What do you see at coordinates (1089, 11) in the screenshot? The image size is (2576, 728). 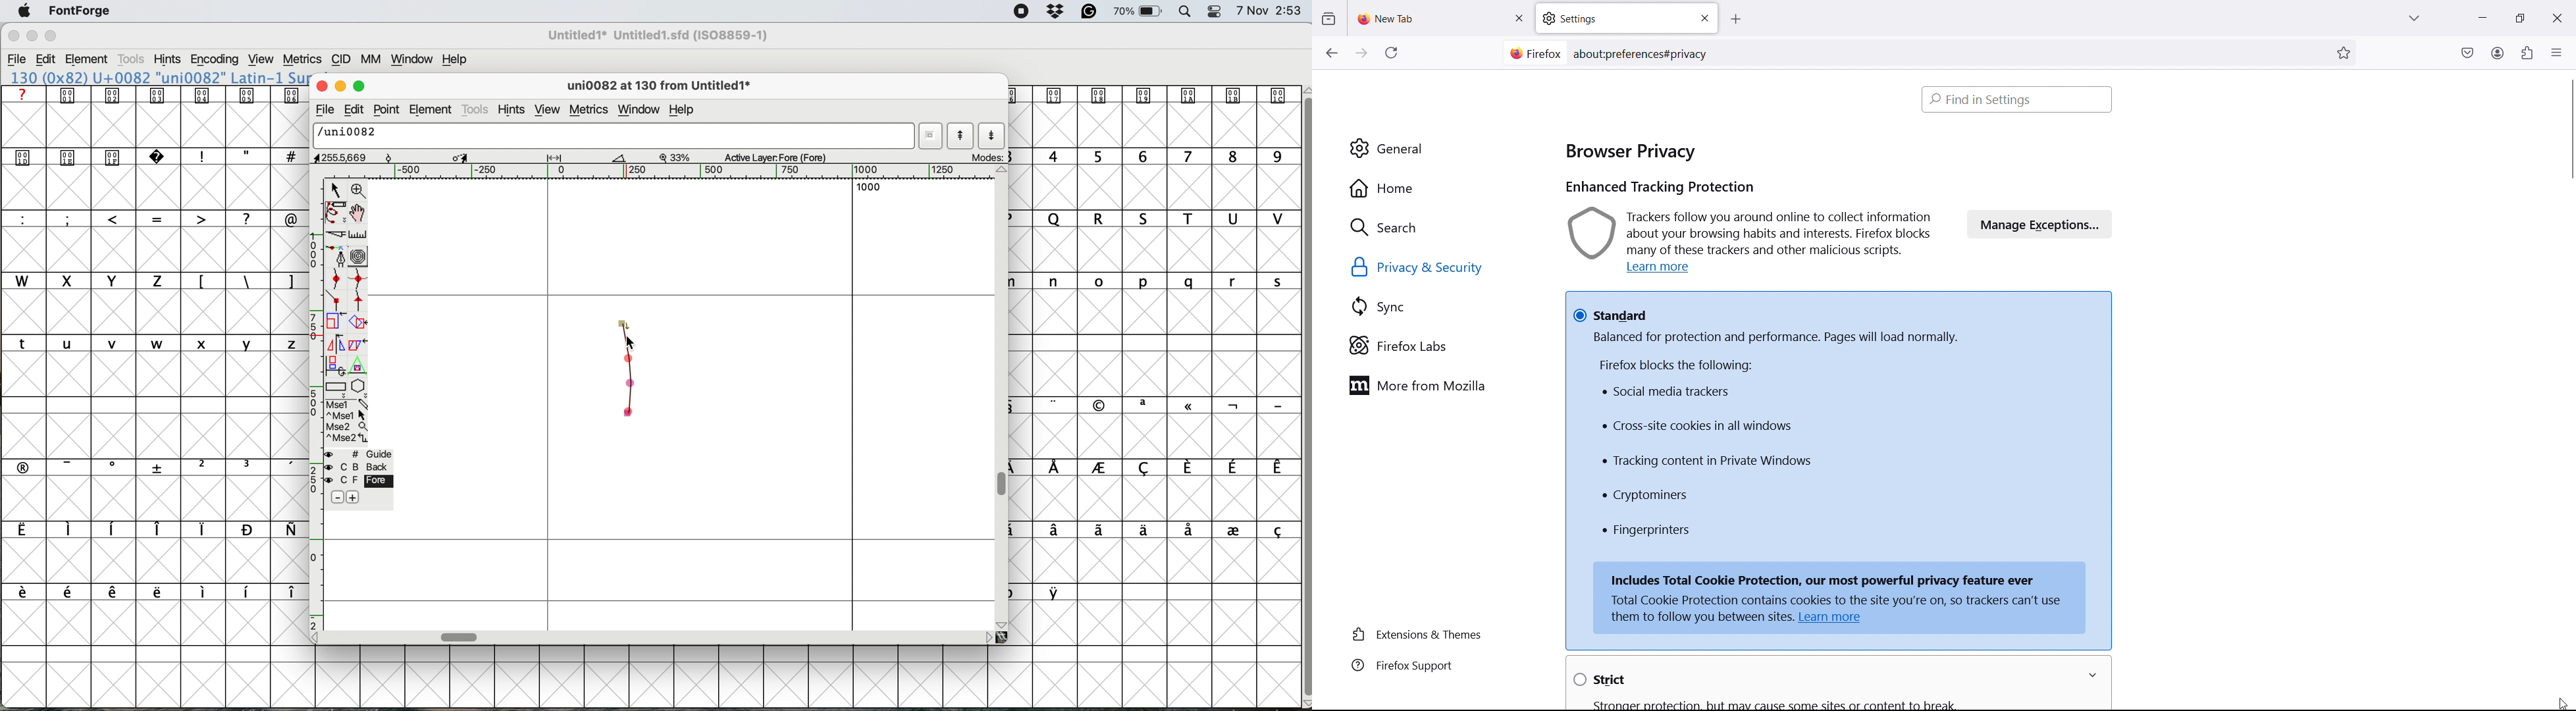 I see `grammarly` at bounding box center [1089, 11].